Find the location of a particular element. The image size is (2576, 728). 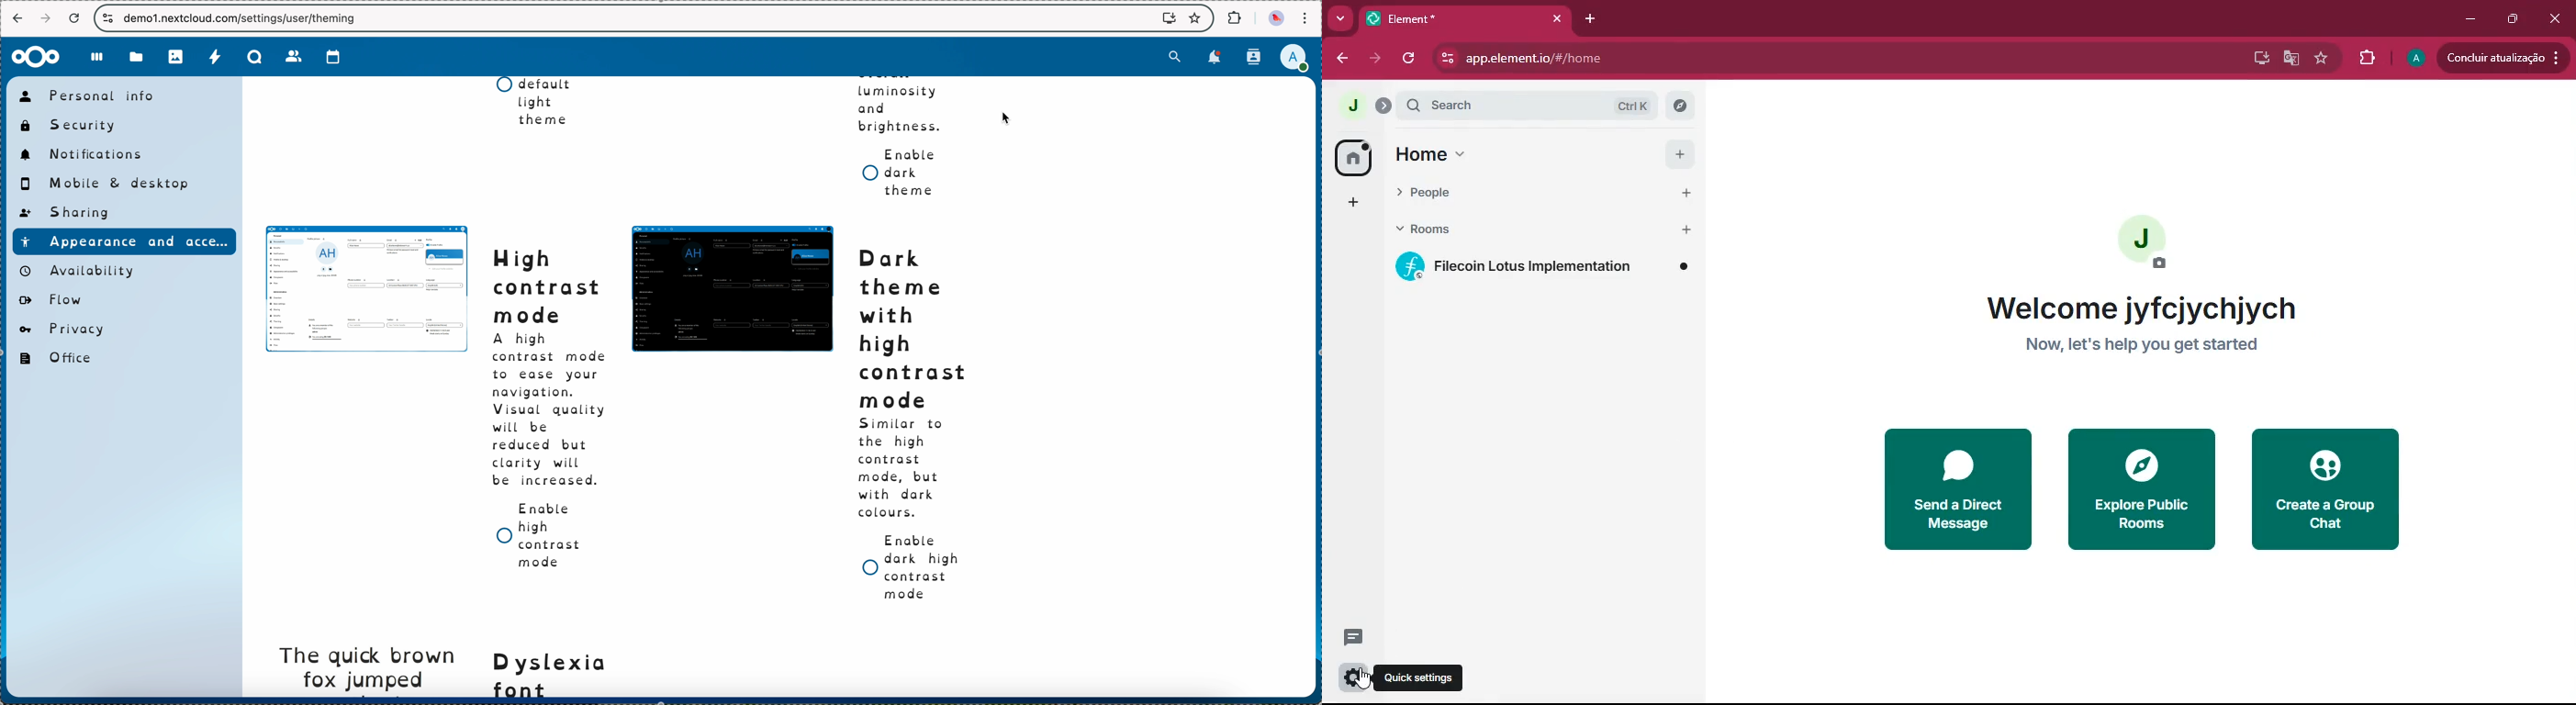

send is located at coordinates (1962, 490).